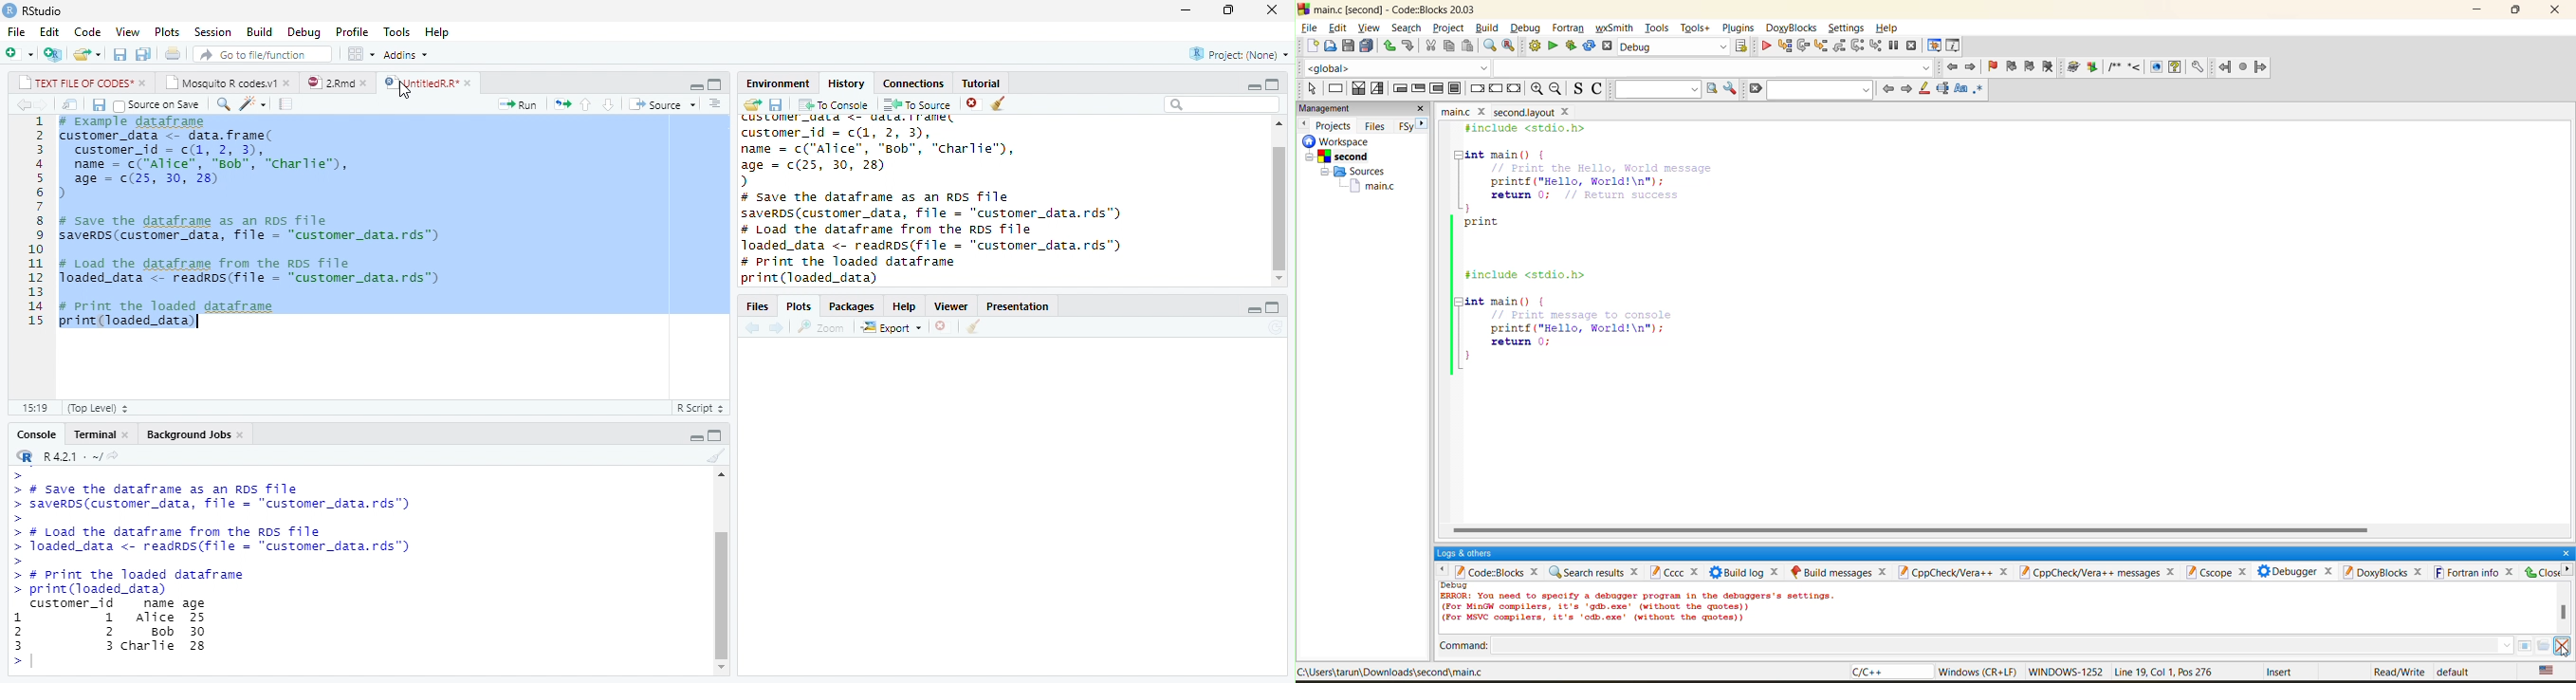 The image size is (2576, 700). Describe the element at coordinates (172, 53) in the screenshot. I see `print` at that location.